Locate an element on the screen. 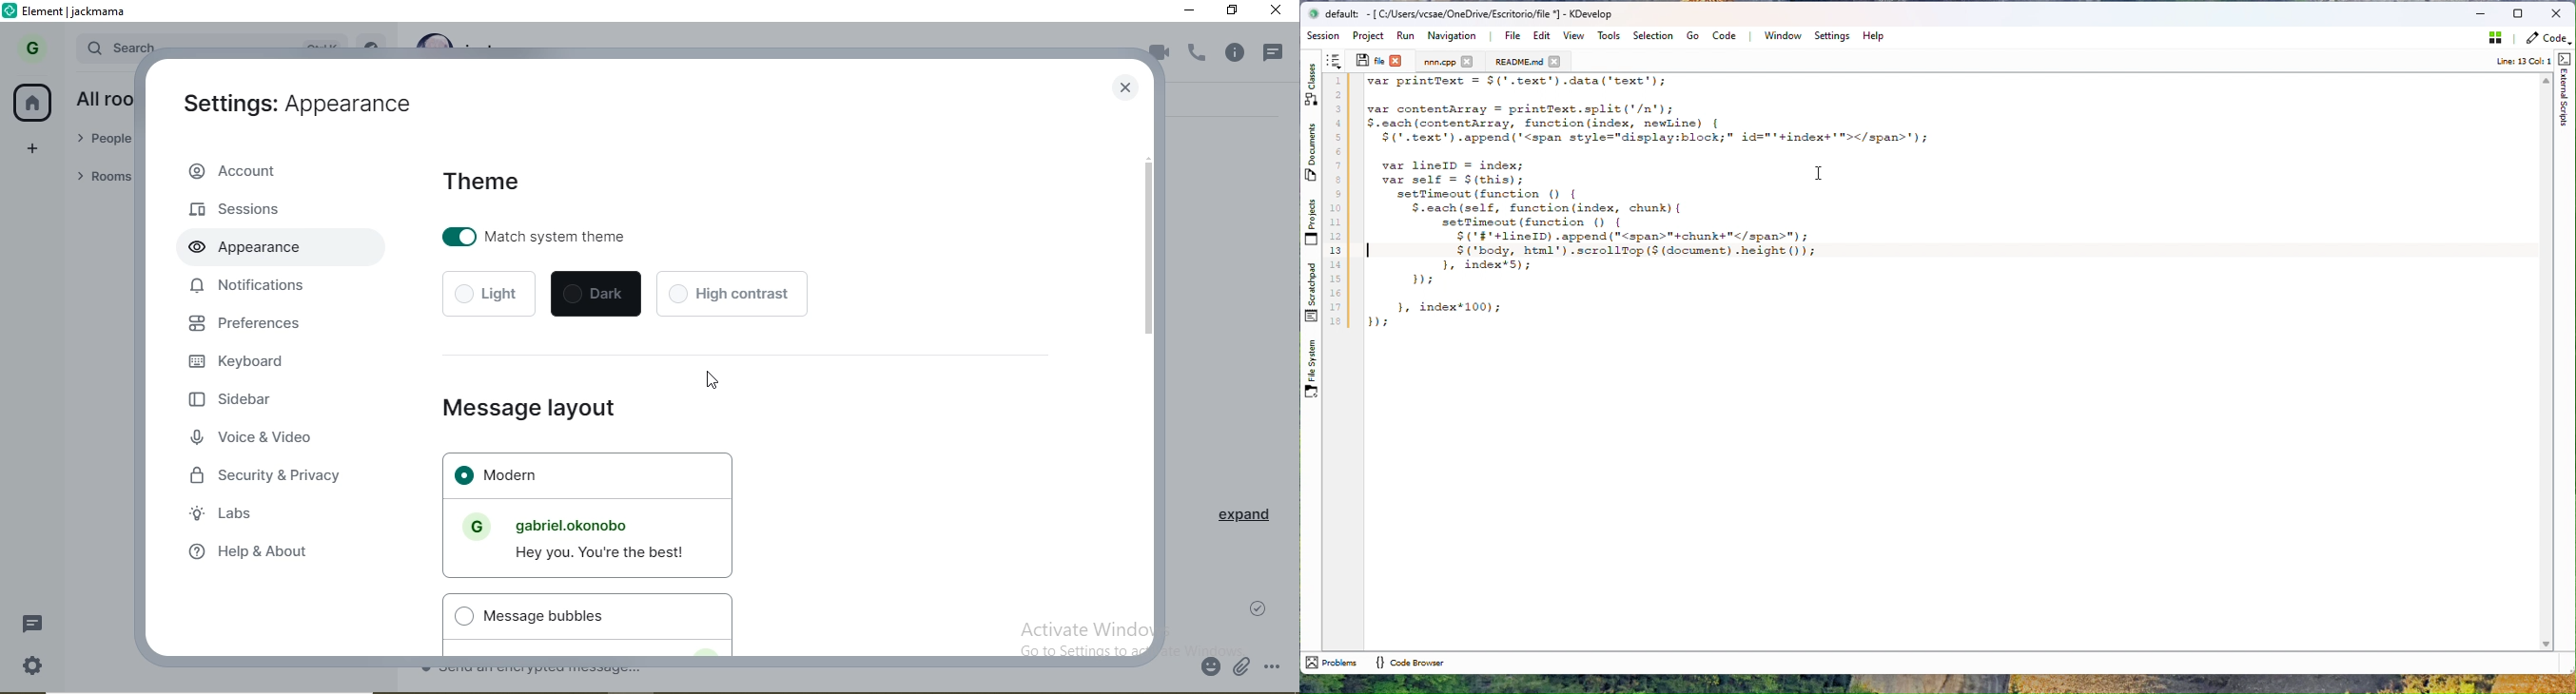 The image size is (2576, 700). dark is located at coordinates (595, 294).